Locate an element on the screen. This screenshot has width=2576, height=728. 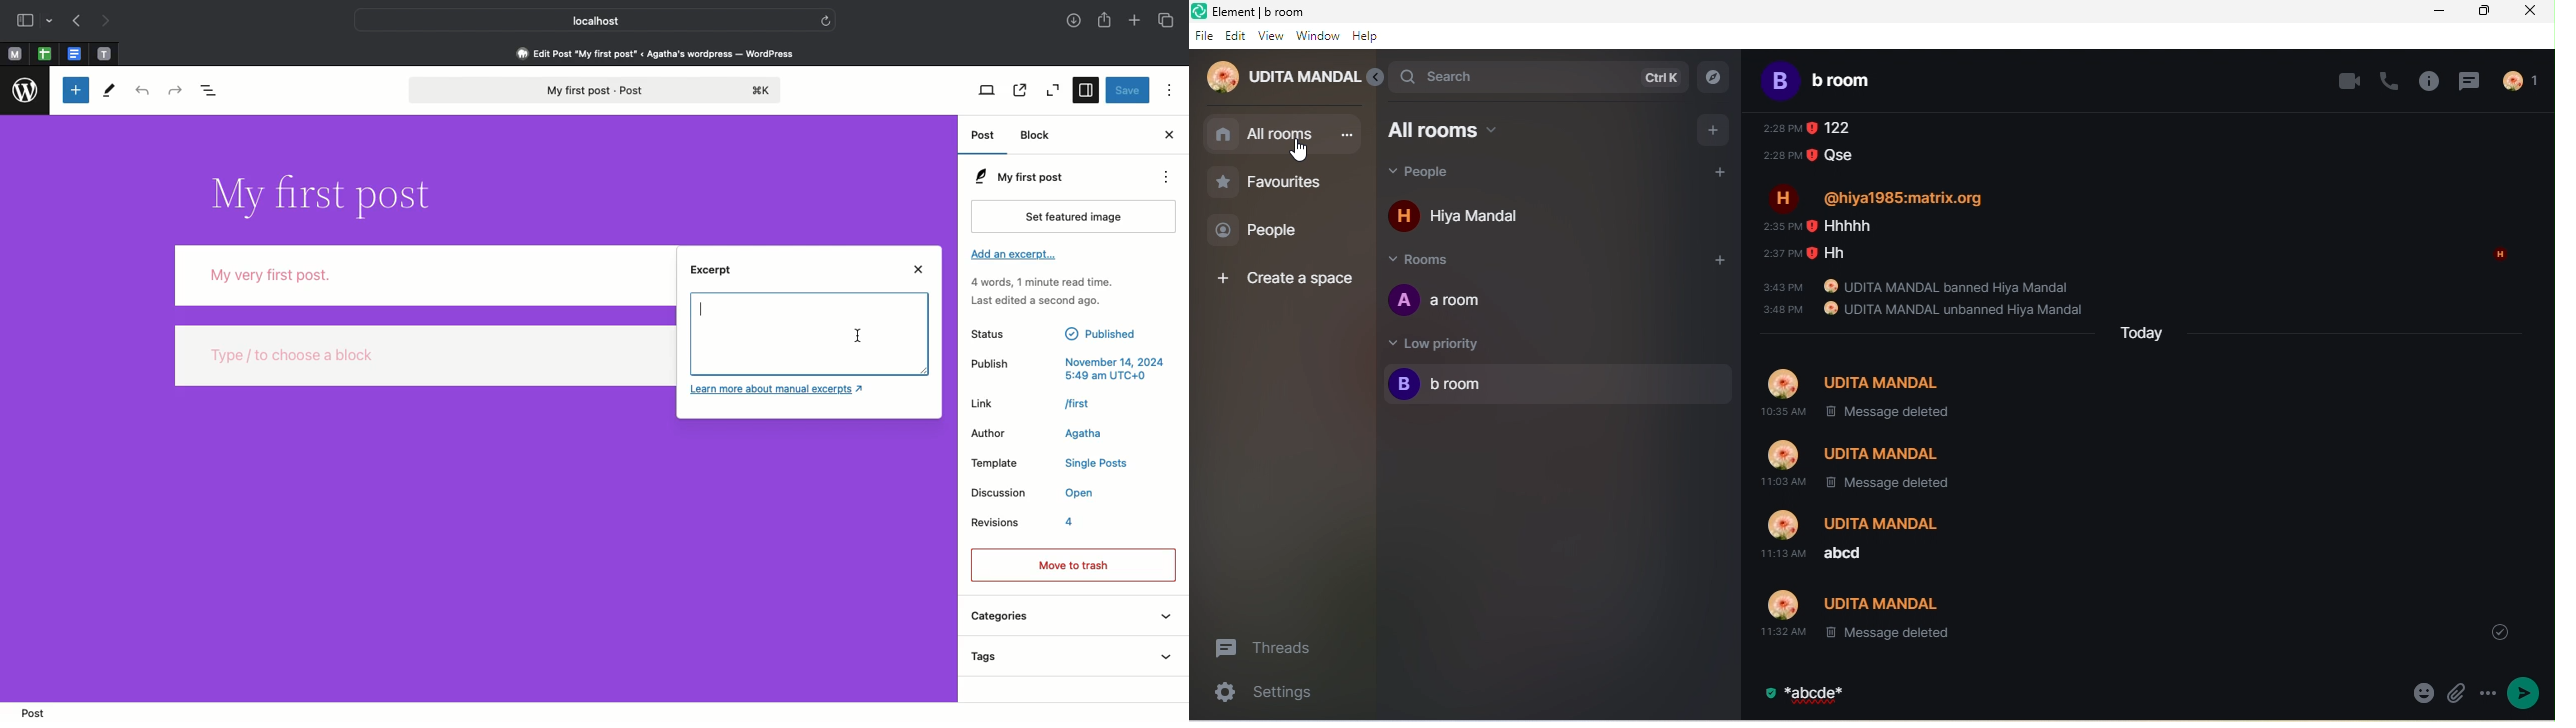
Author is located at coordinates (1045, 433).